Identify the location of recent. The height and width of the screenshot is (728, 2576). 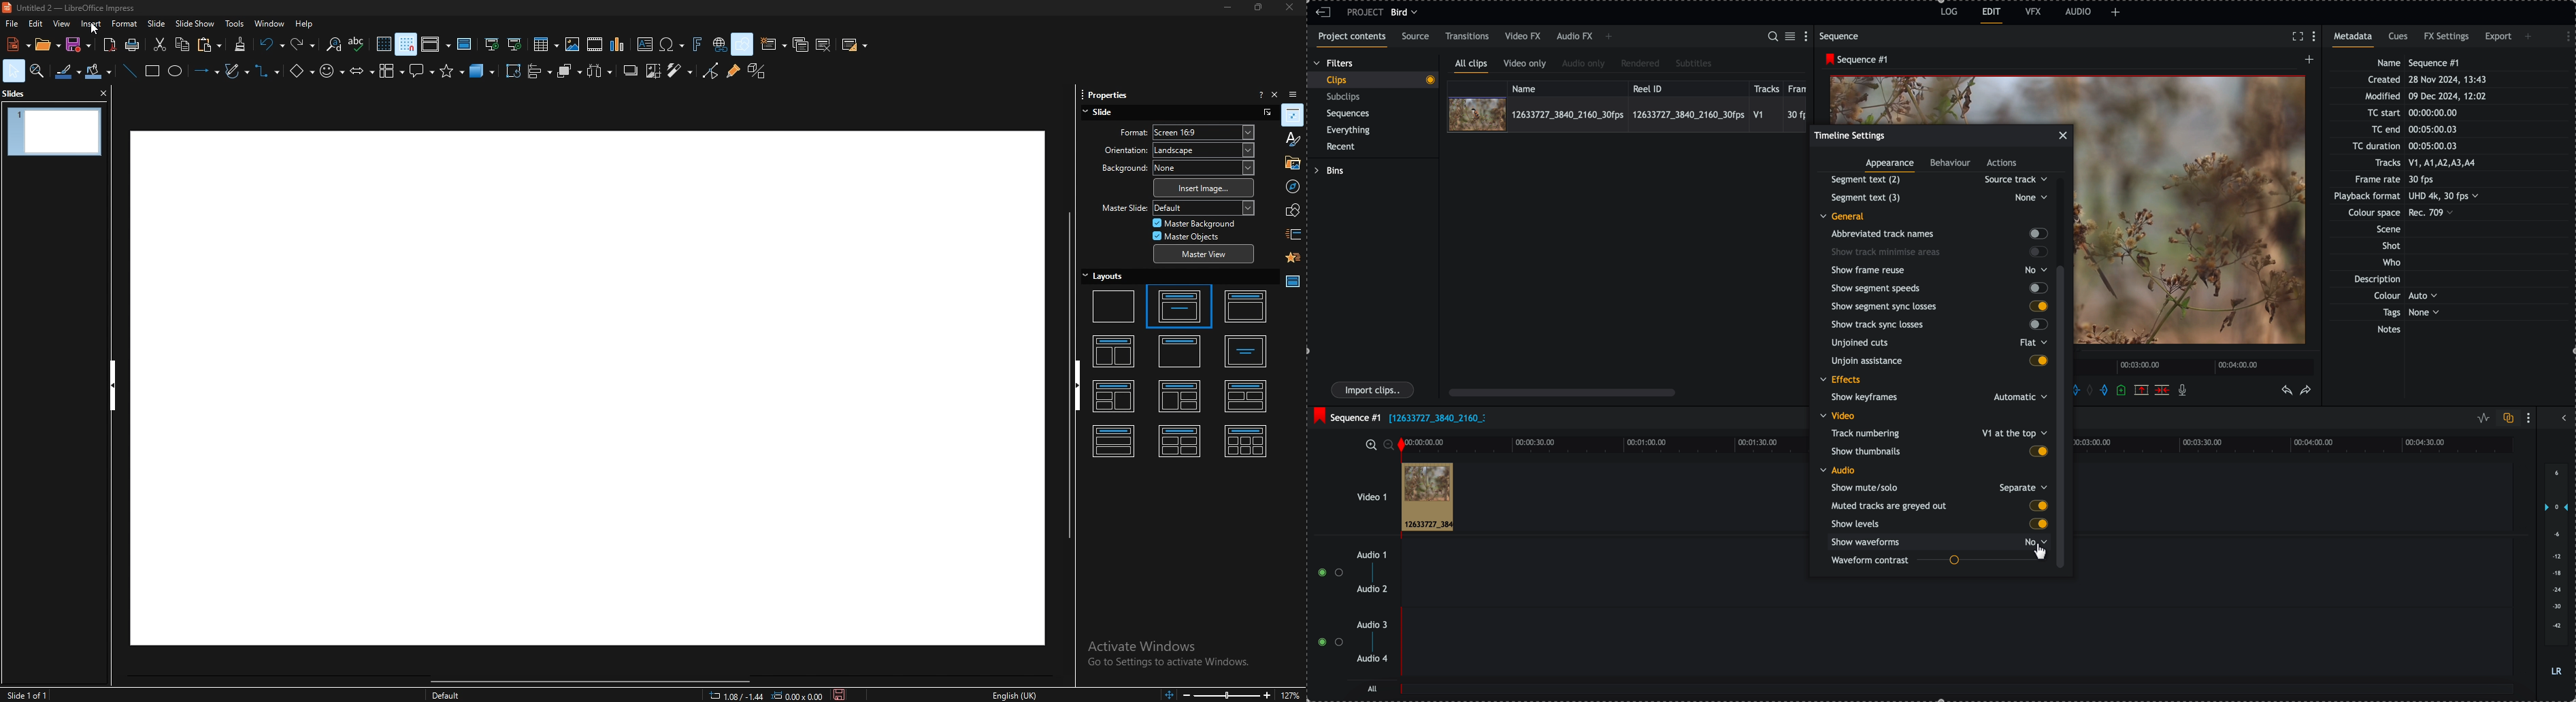
(1343, 147).